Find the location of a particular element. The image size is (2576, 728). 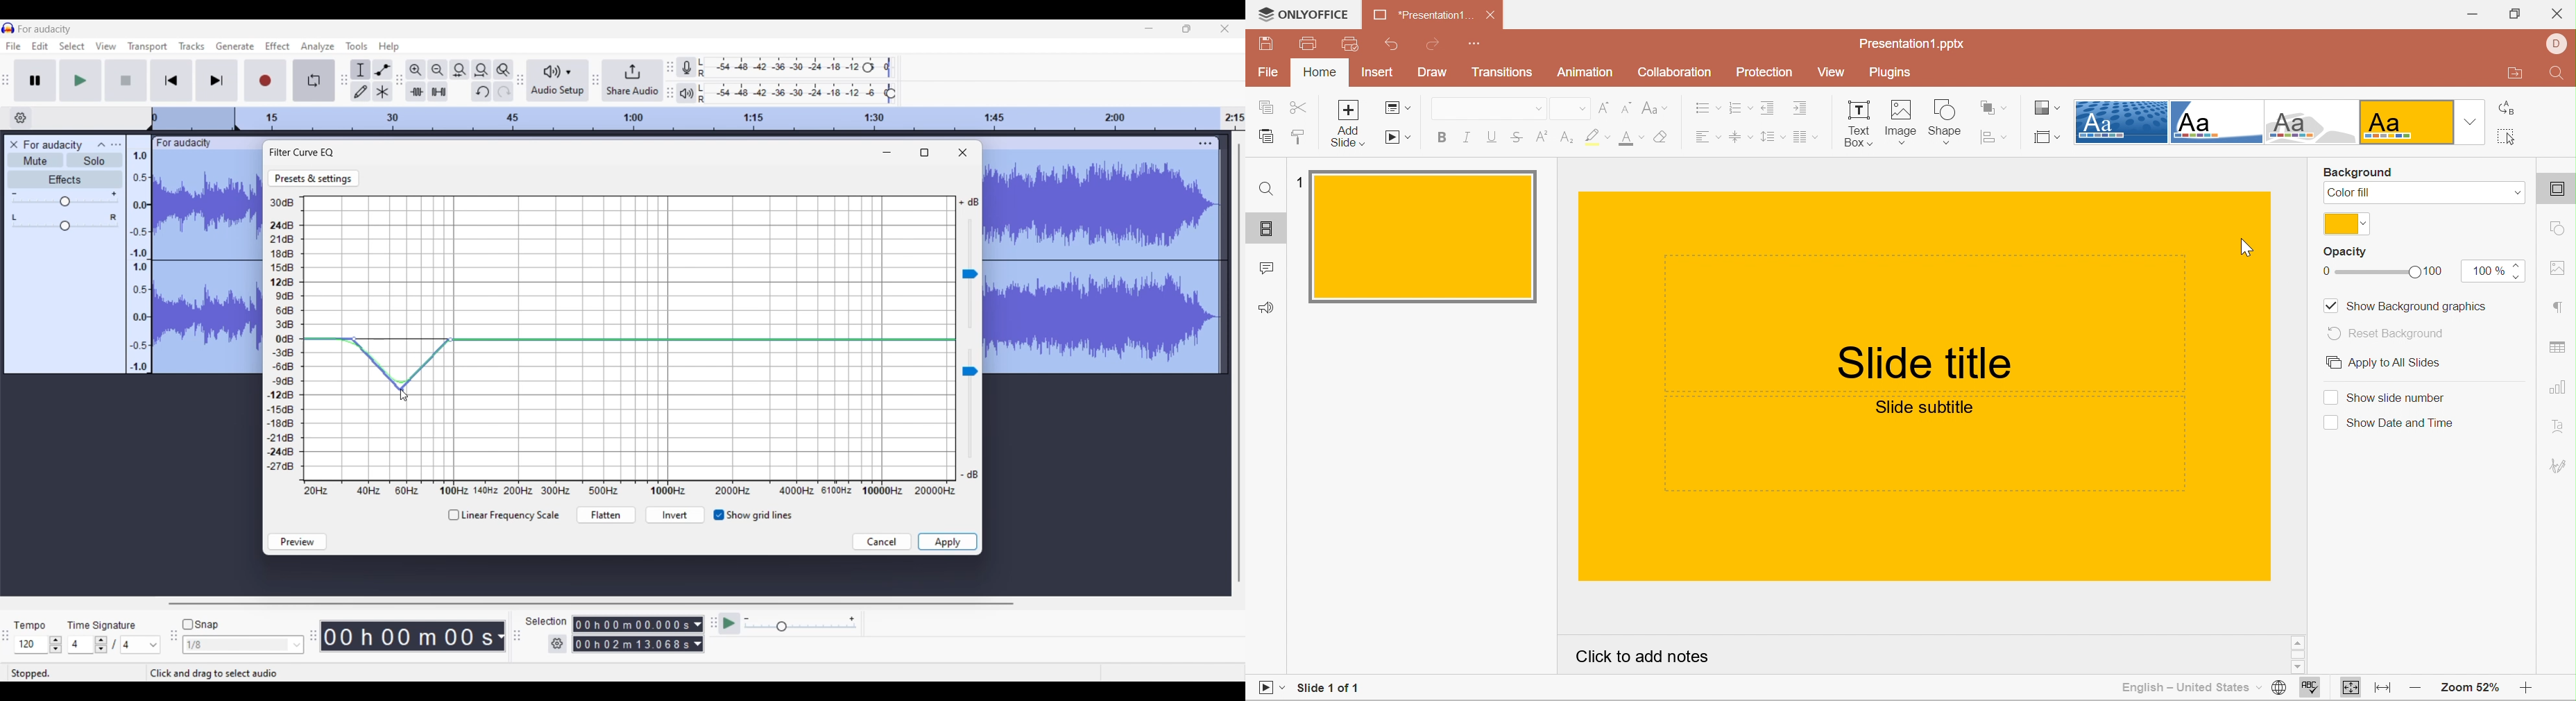

Strikethrough is located at coordinates (1516, 140).